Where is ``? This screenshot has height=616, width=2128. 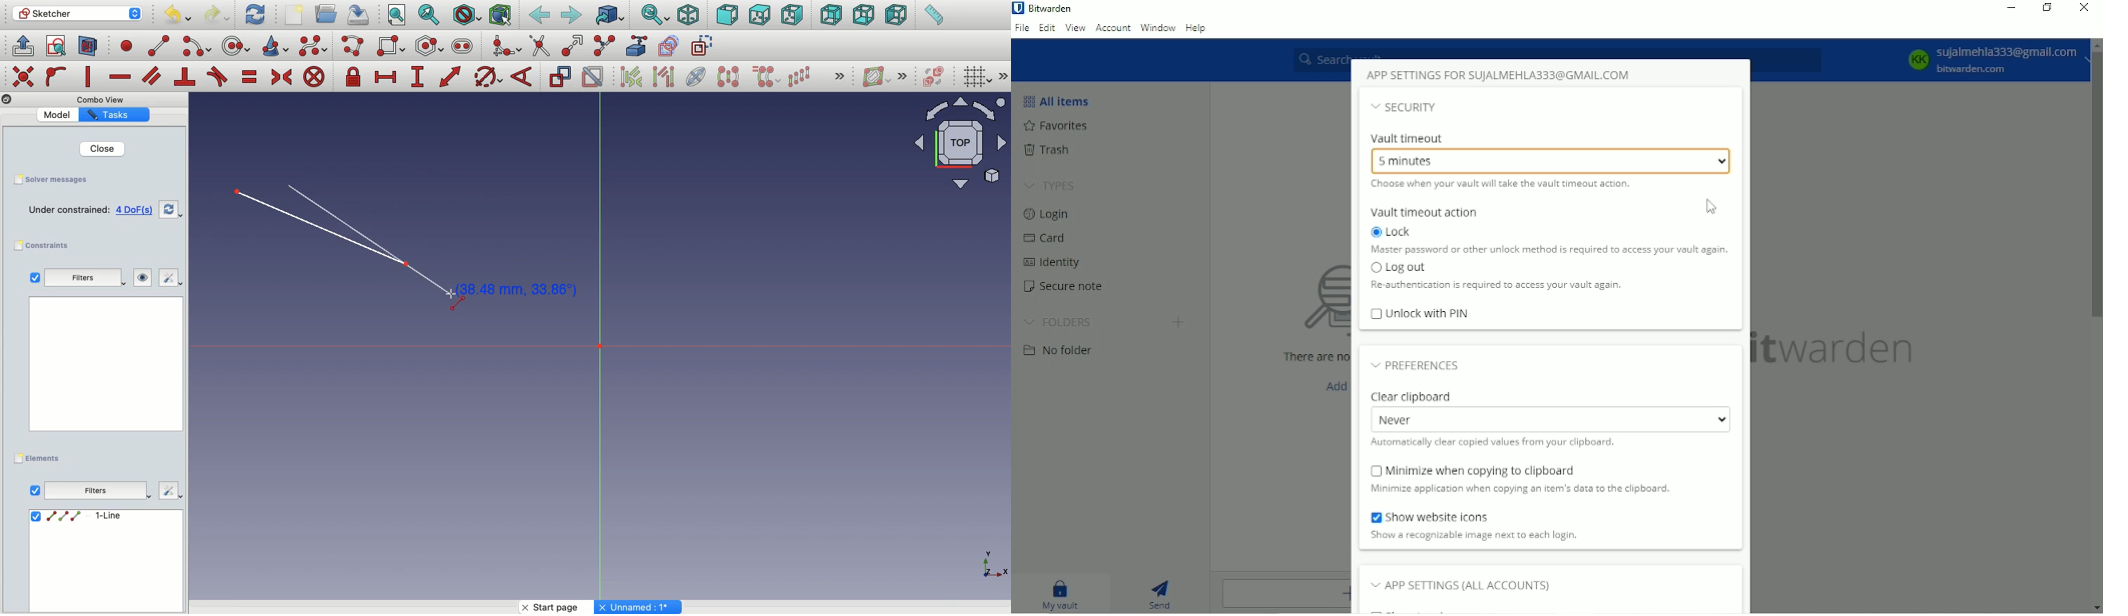
 is located at coordinates (954, 149).